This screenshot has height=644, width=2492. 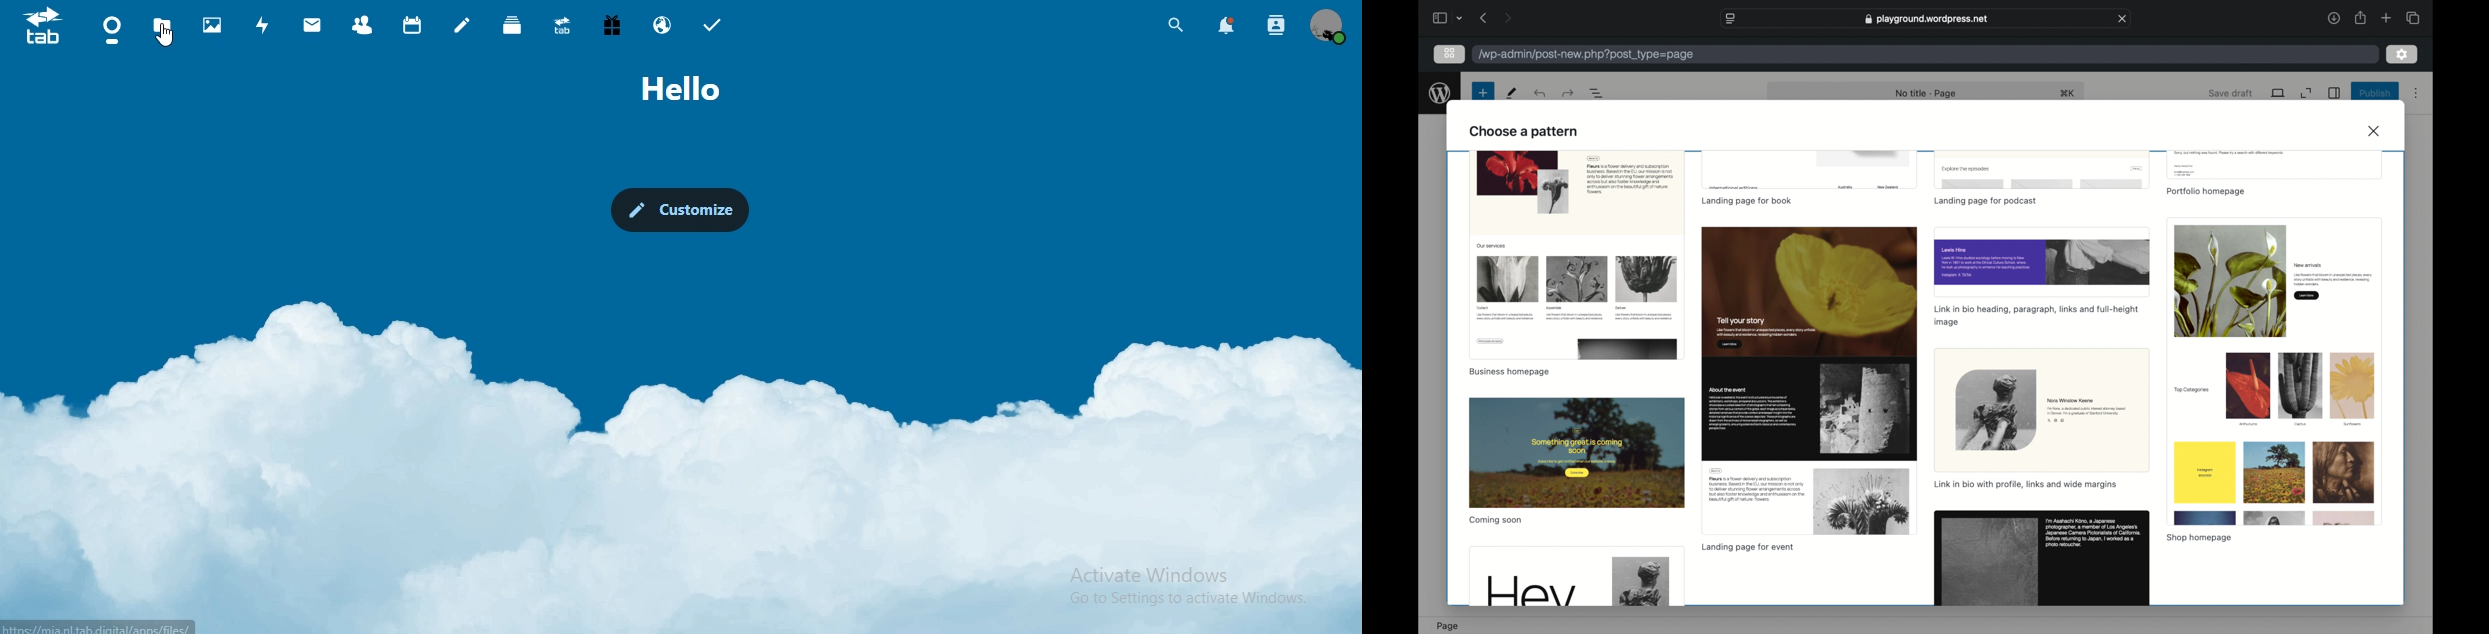 I want to click on shortcut, so click(x=2069, y=94).